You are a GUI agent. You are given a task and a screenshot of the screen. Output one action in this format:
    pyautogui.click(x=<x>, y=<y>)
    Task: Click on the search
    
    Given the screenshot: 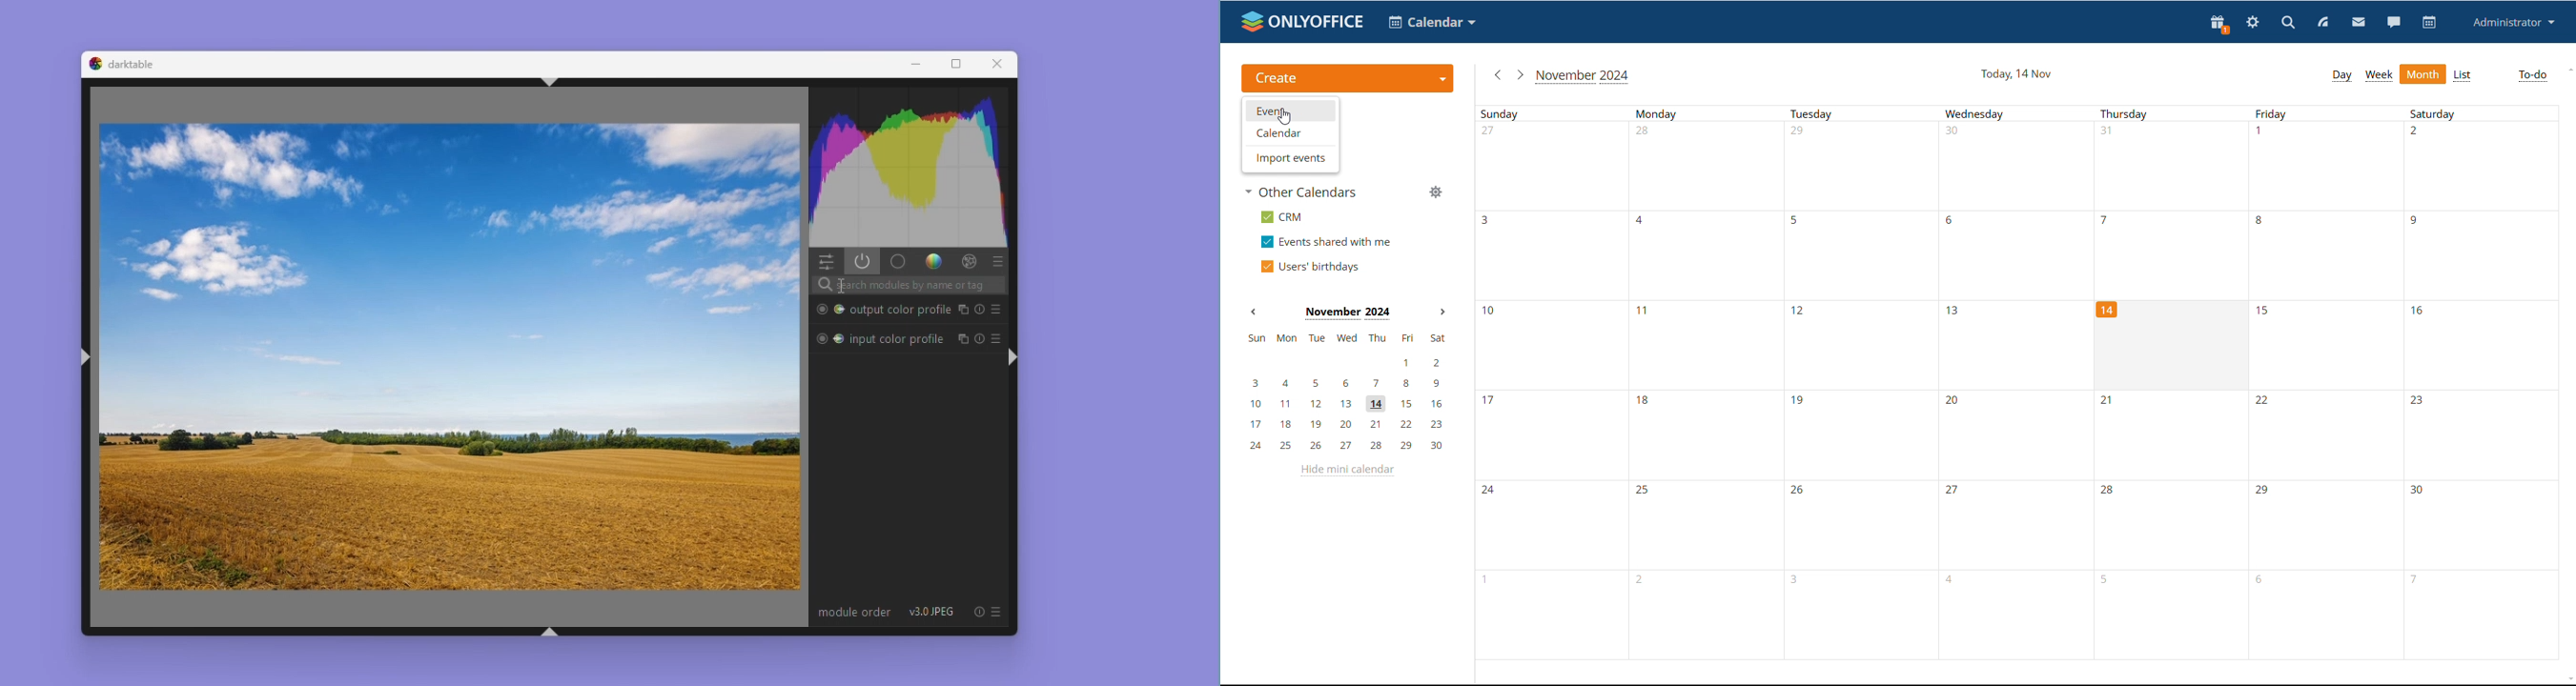 What is the action you would take?
    pyautogui.click(x=2287, y=23)
    